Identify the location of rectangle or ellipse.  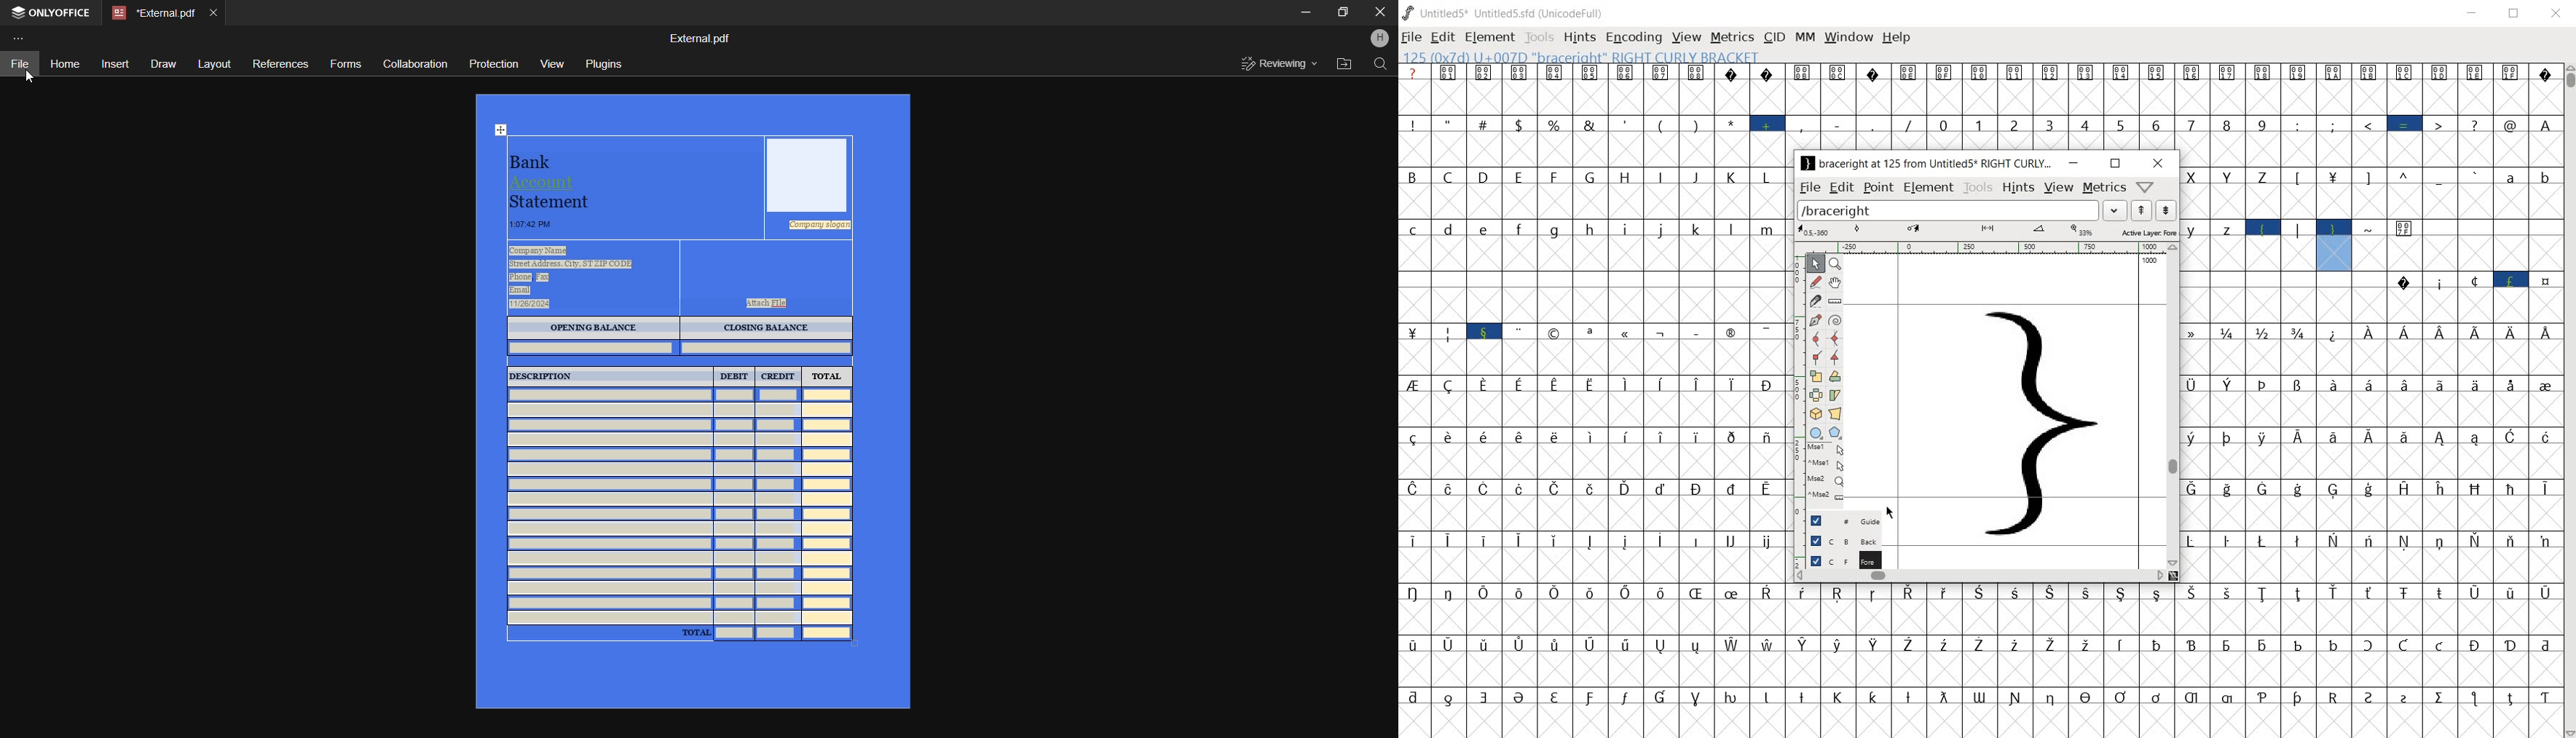
(1813, 432).